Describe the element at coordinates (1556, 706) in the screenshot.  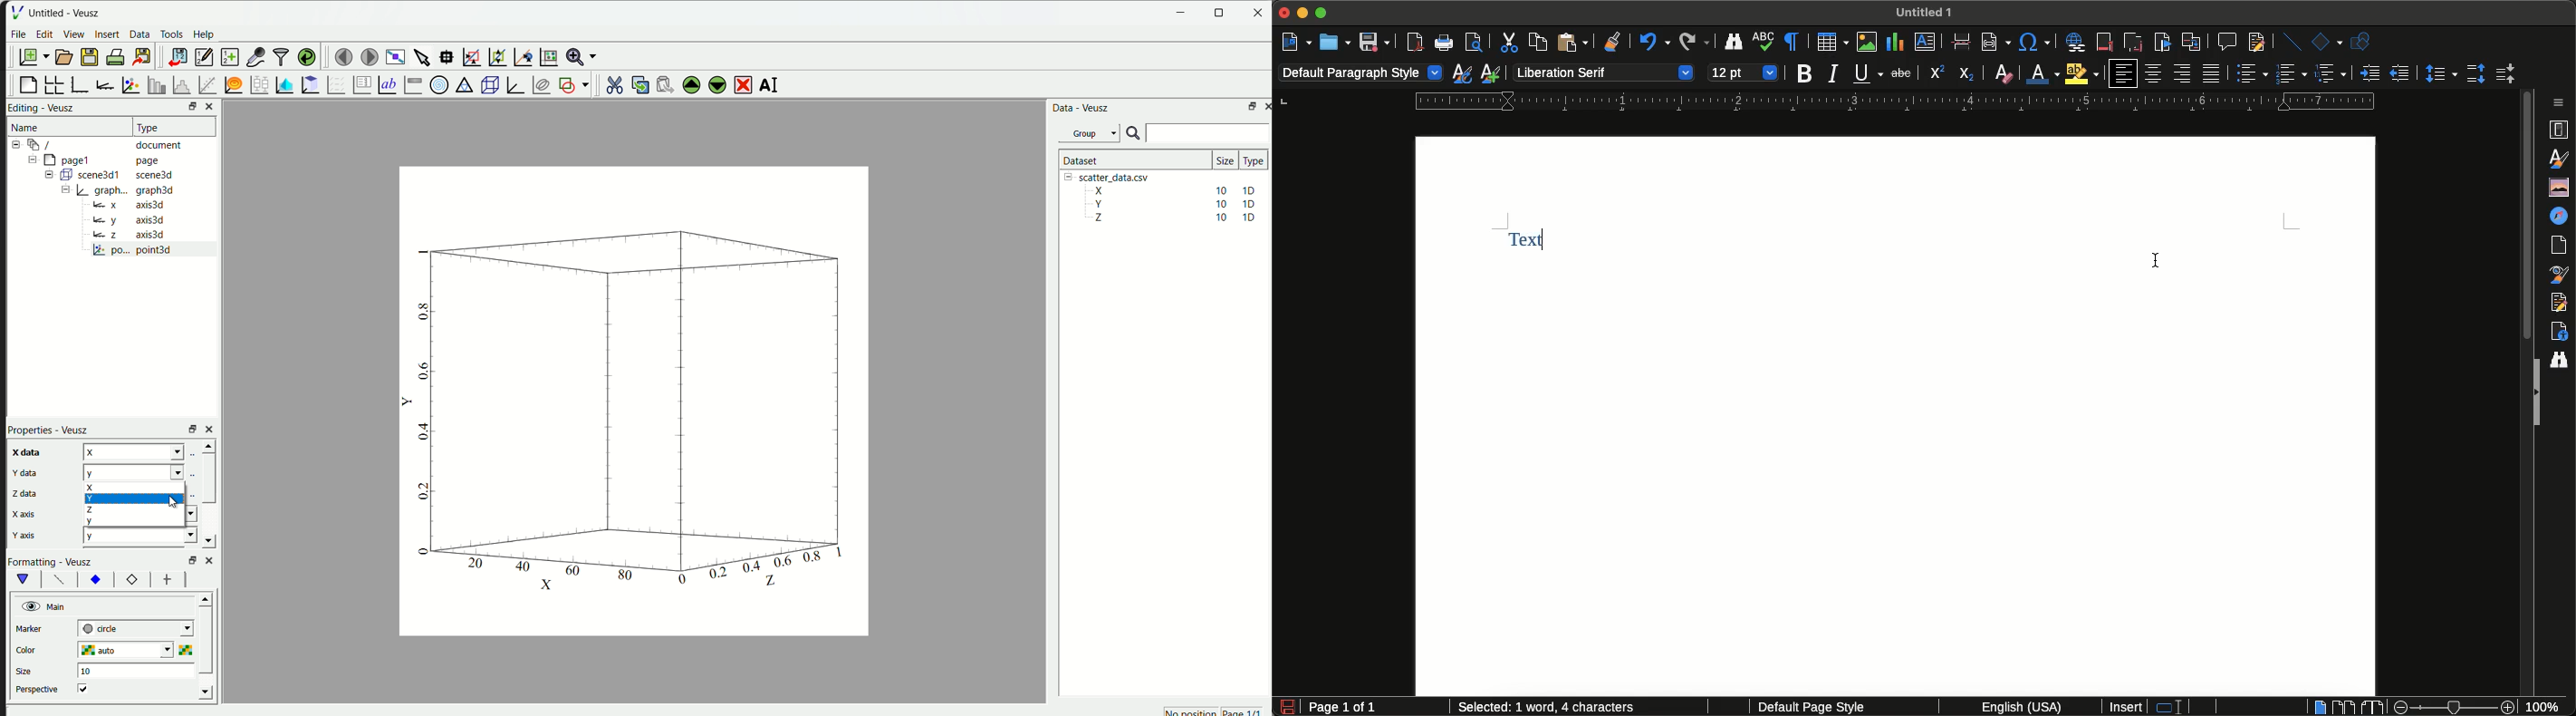
I see `Word and character count` at that location.